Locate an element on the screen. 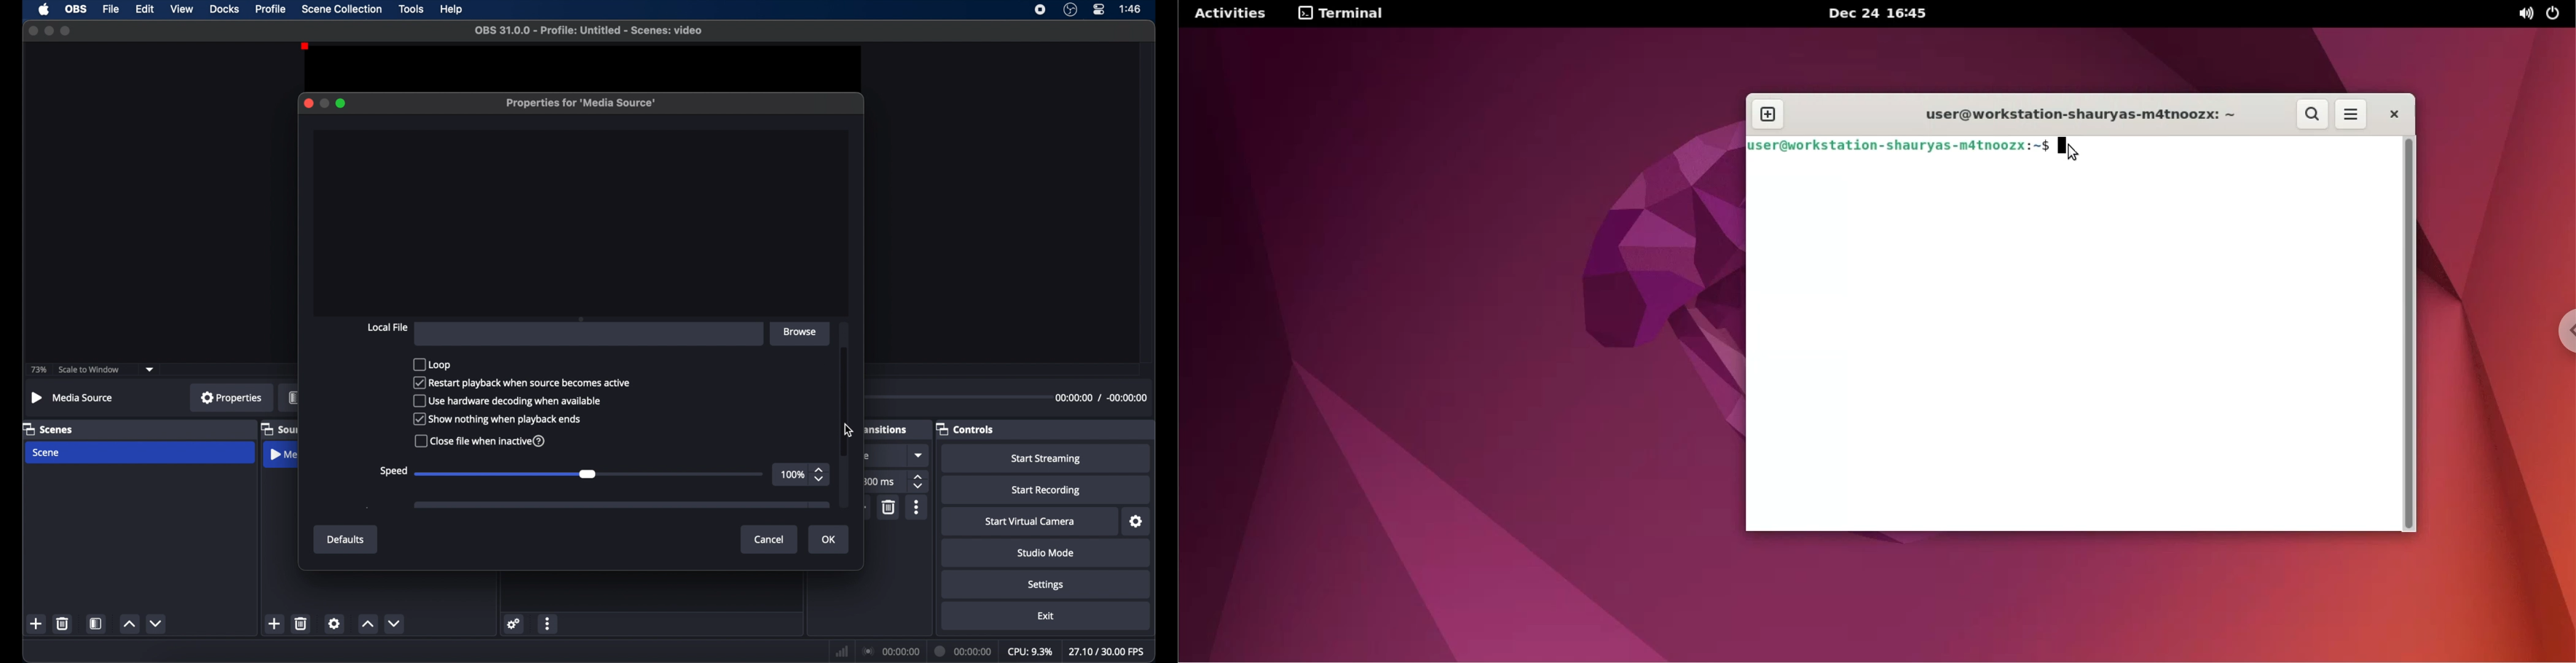  close is located at coordinates (308, 103).